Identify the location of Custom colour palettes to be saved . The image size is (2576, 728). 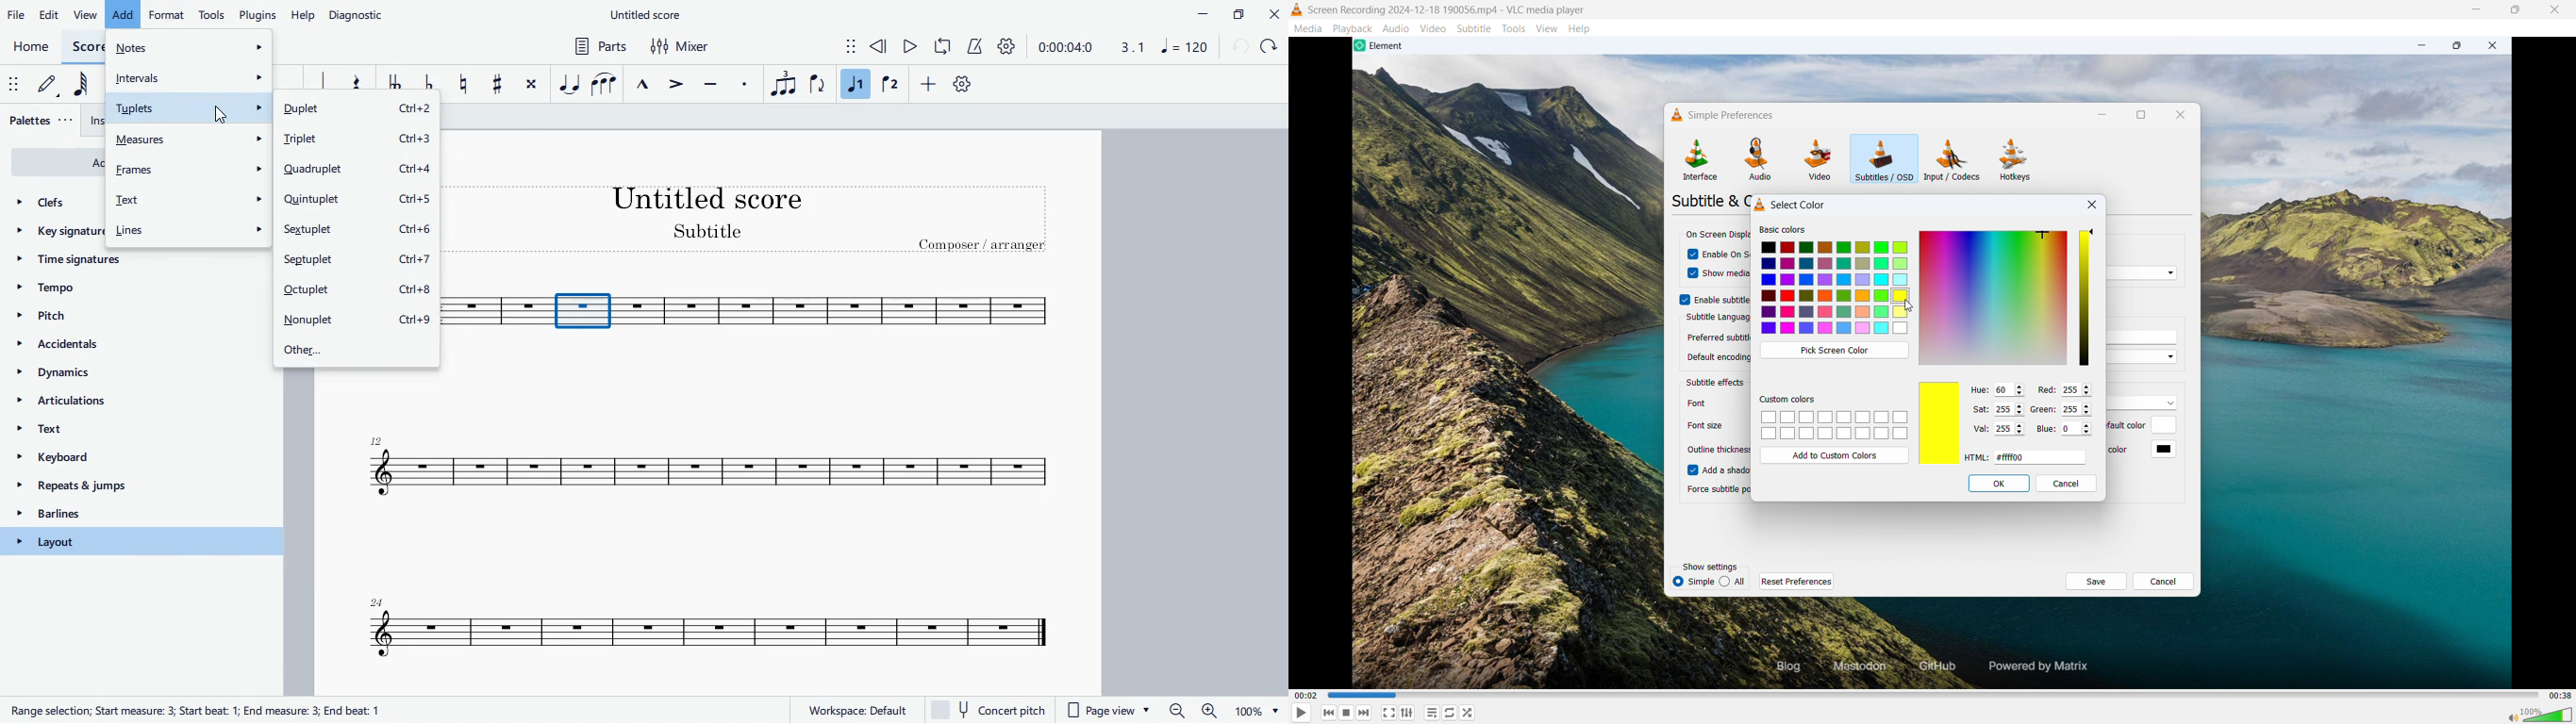
(1834, 425).